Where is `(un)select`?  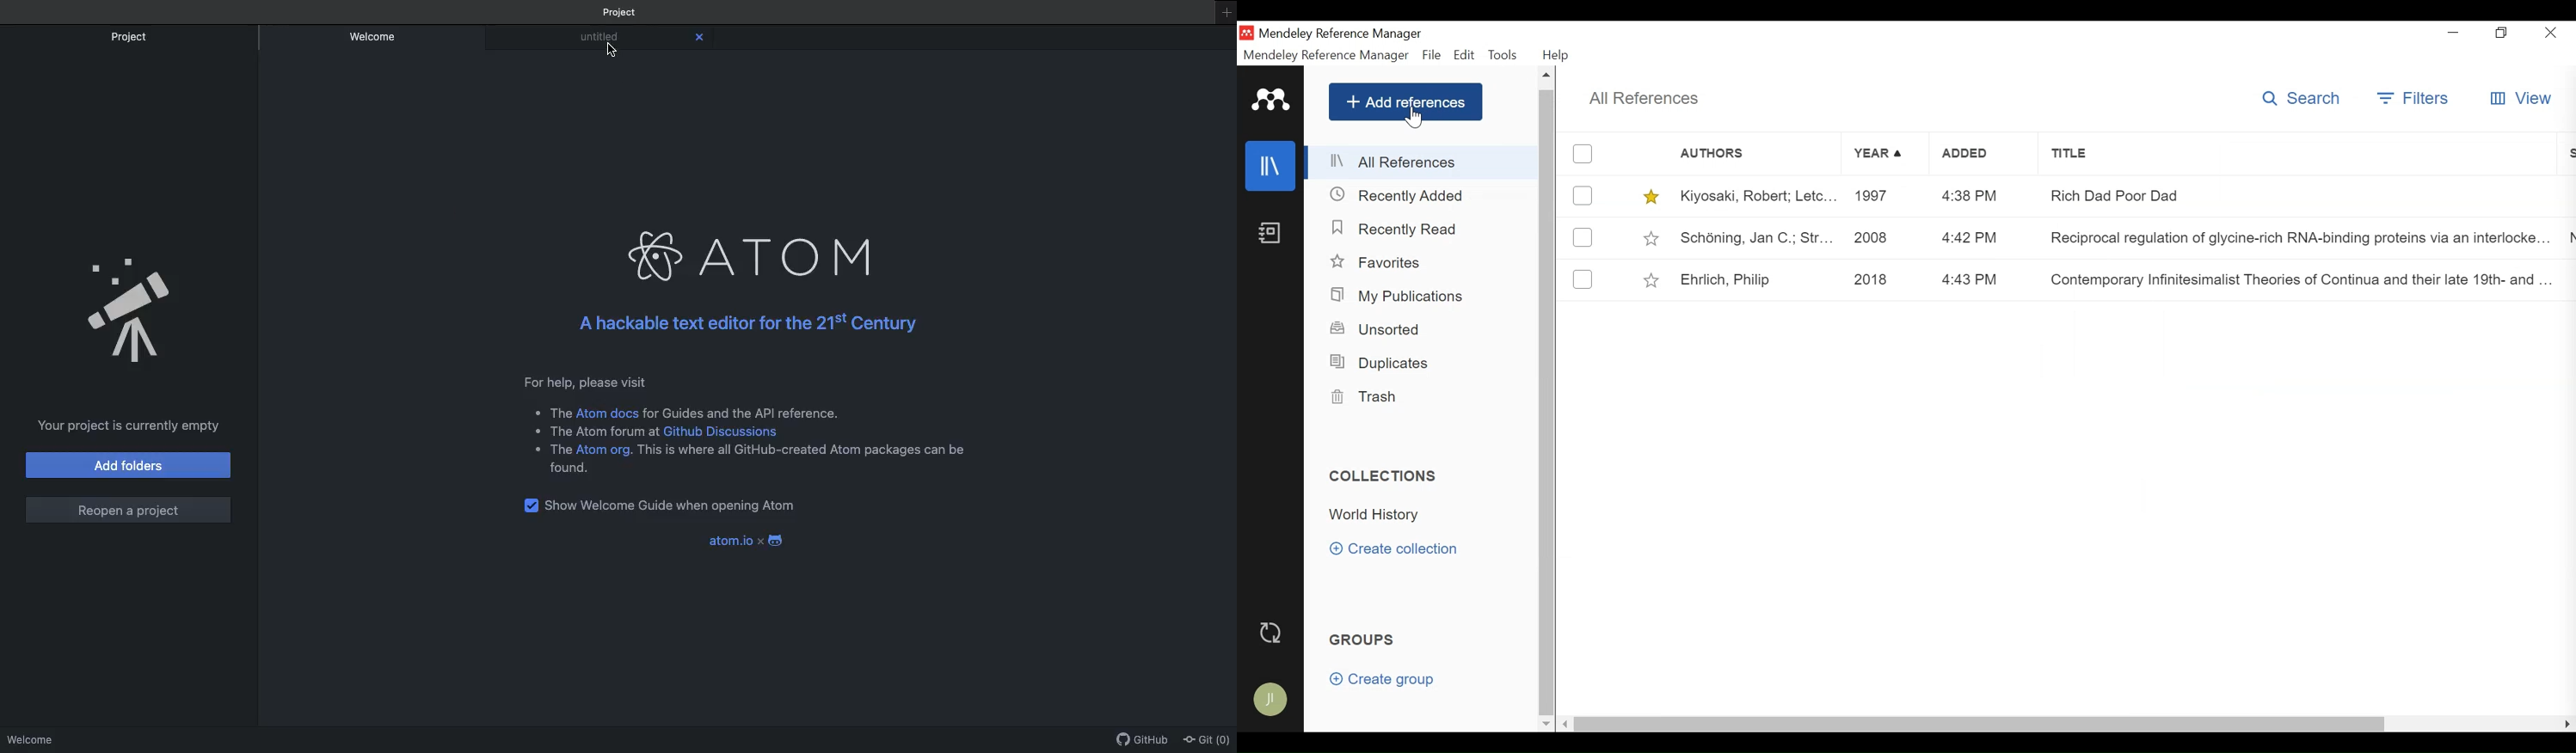 (un)select is located at coordinates (1583, 280).